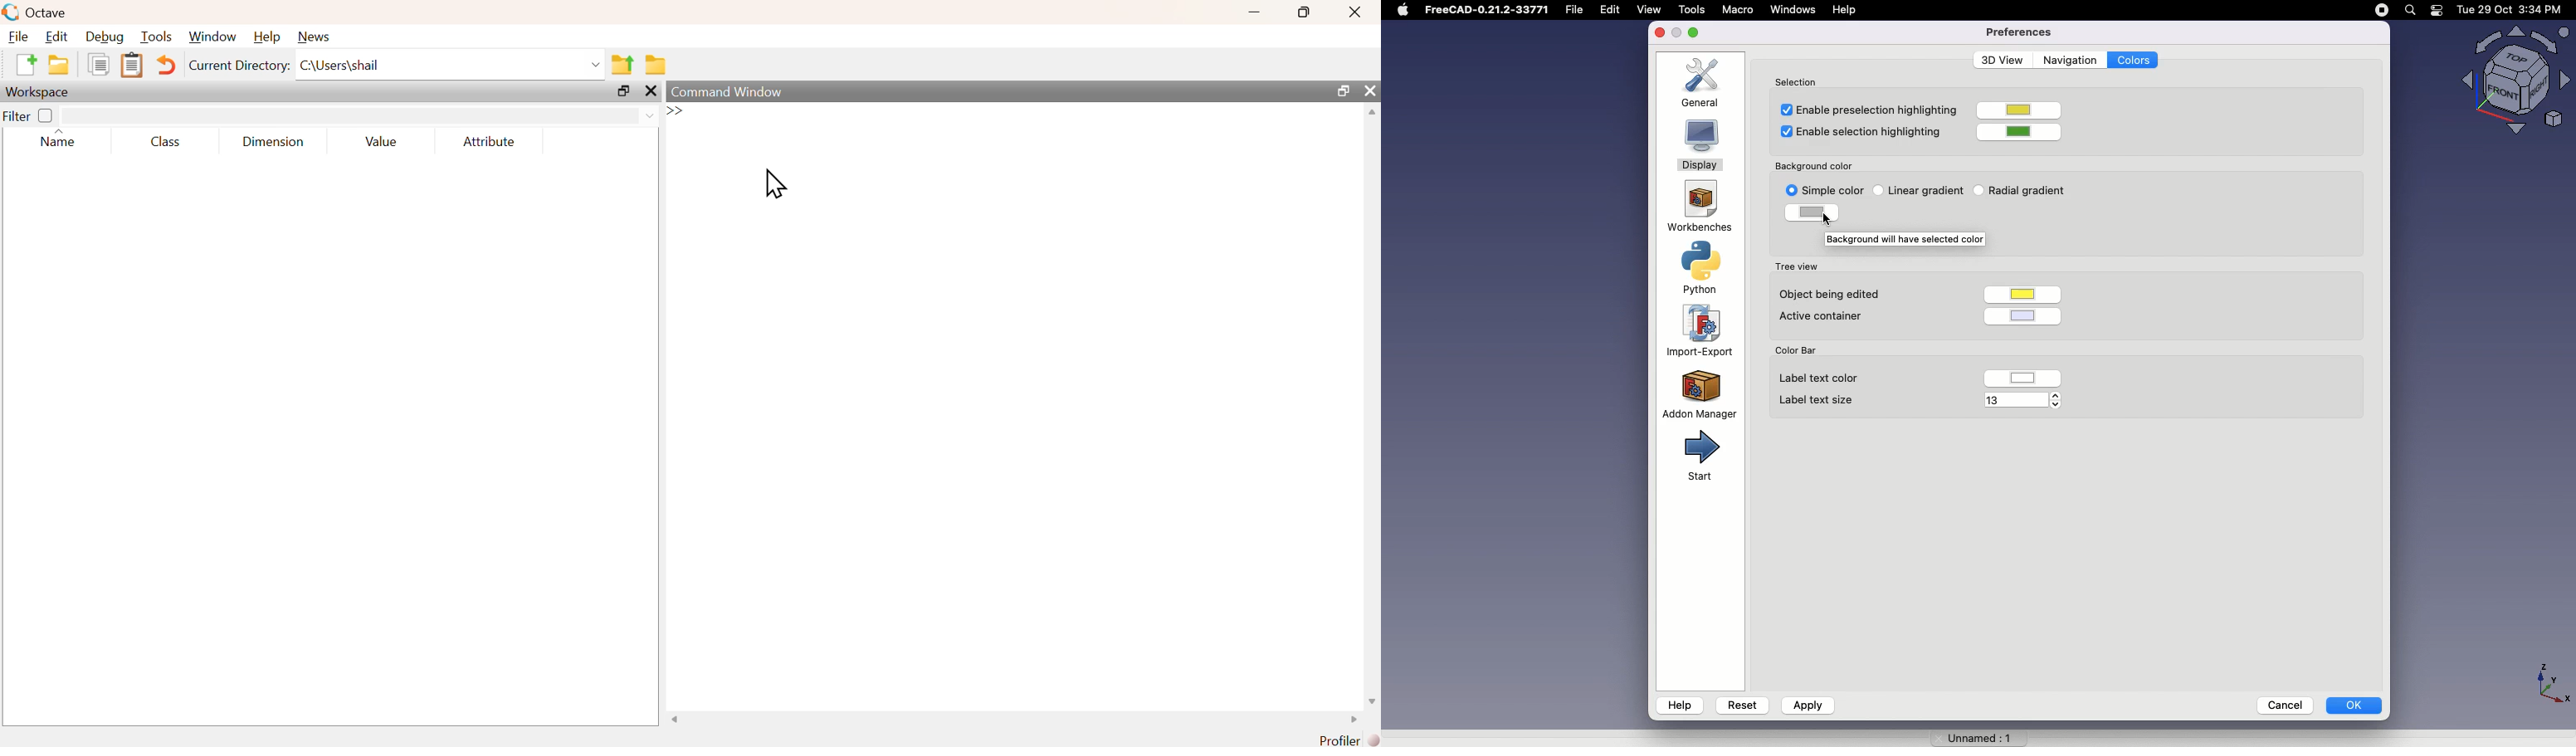 The image size is (2576, 756). Describe the element at coordinates (1795, 266) in the screenshot. I see `Tree view` at that location.